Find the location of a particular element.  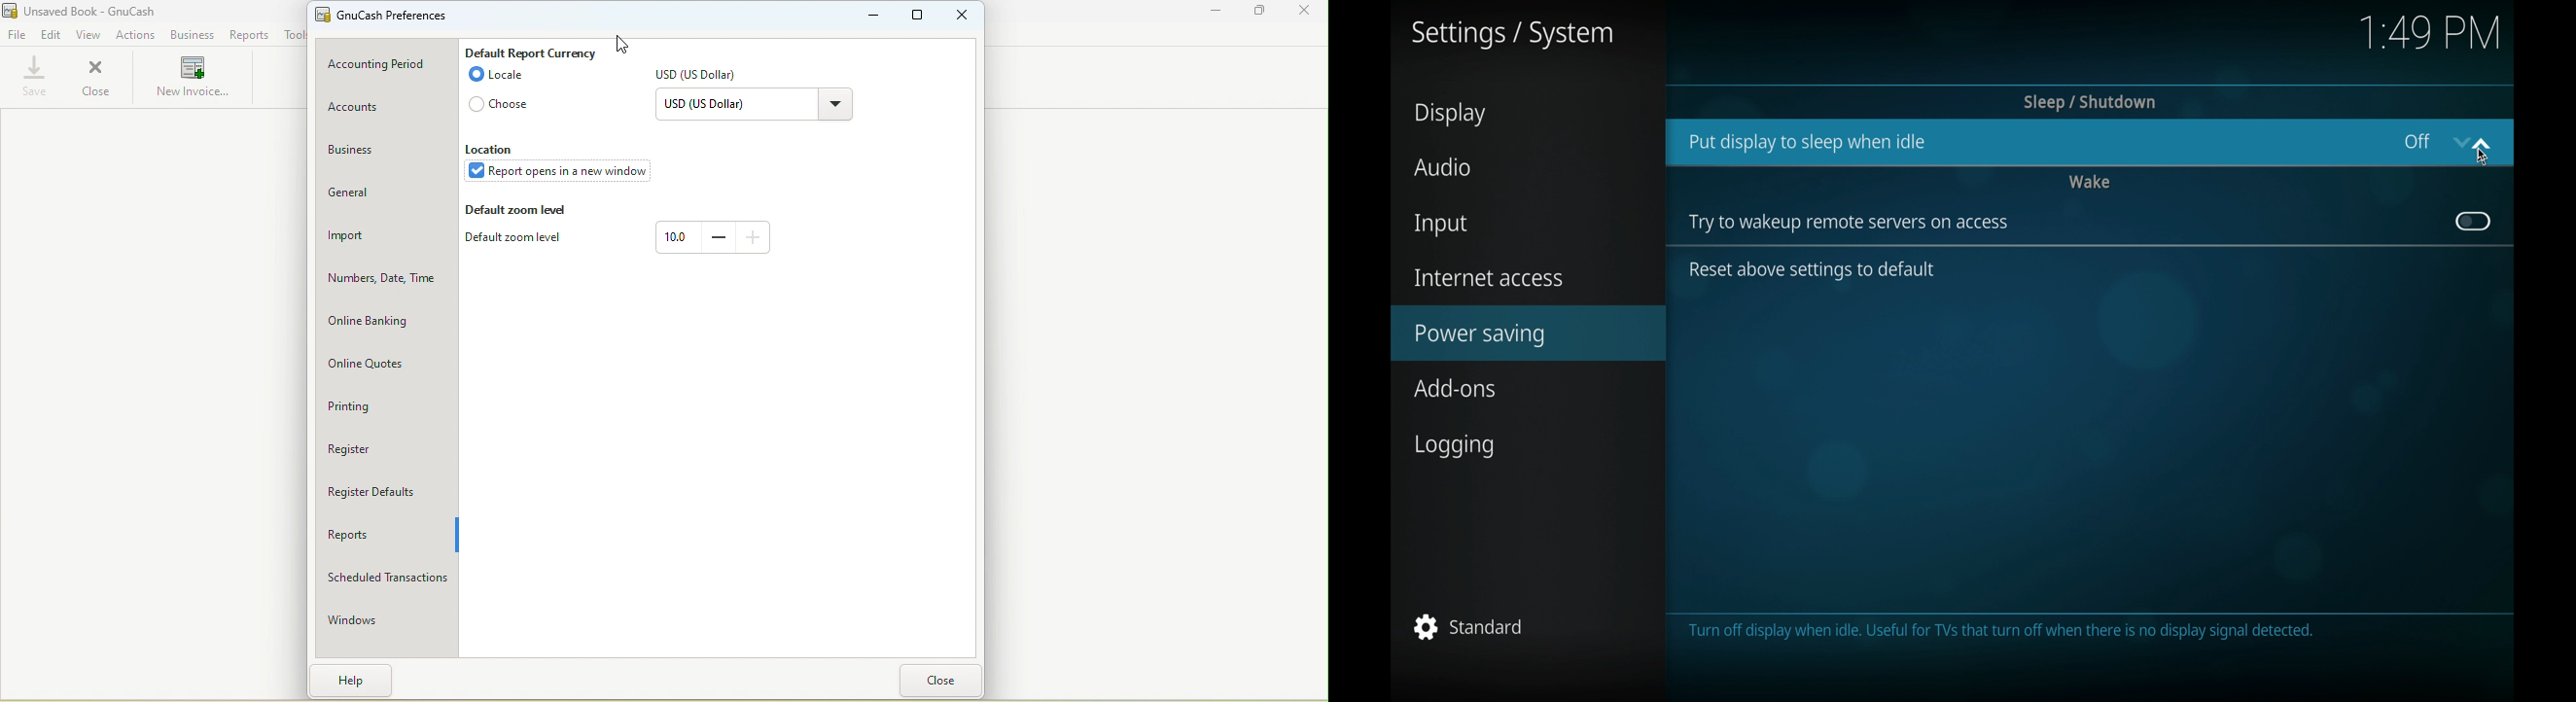

Business is located at coordinates (191, 36).